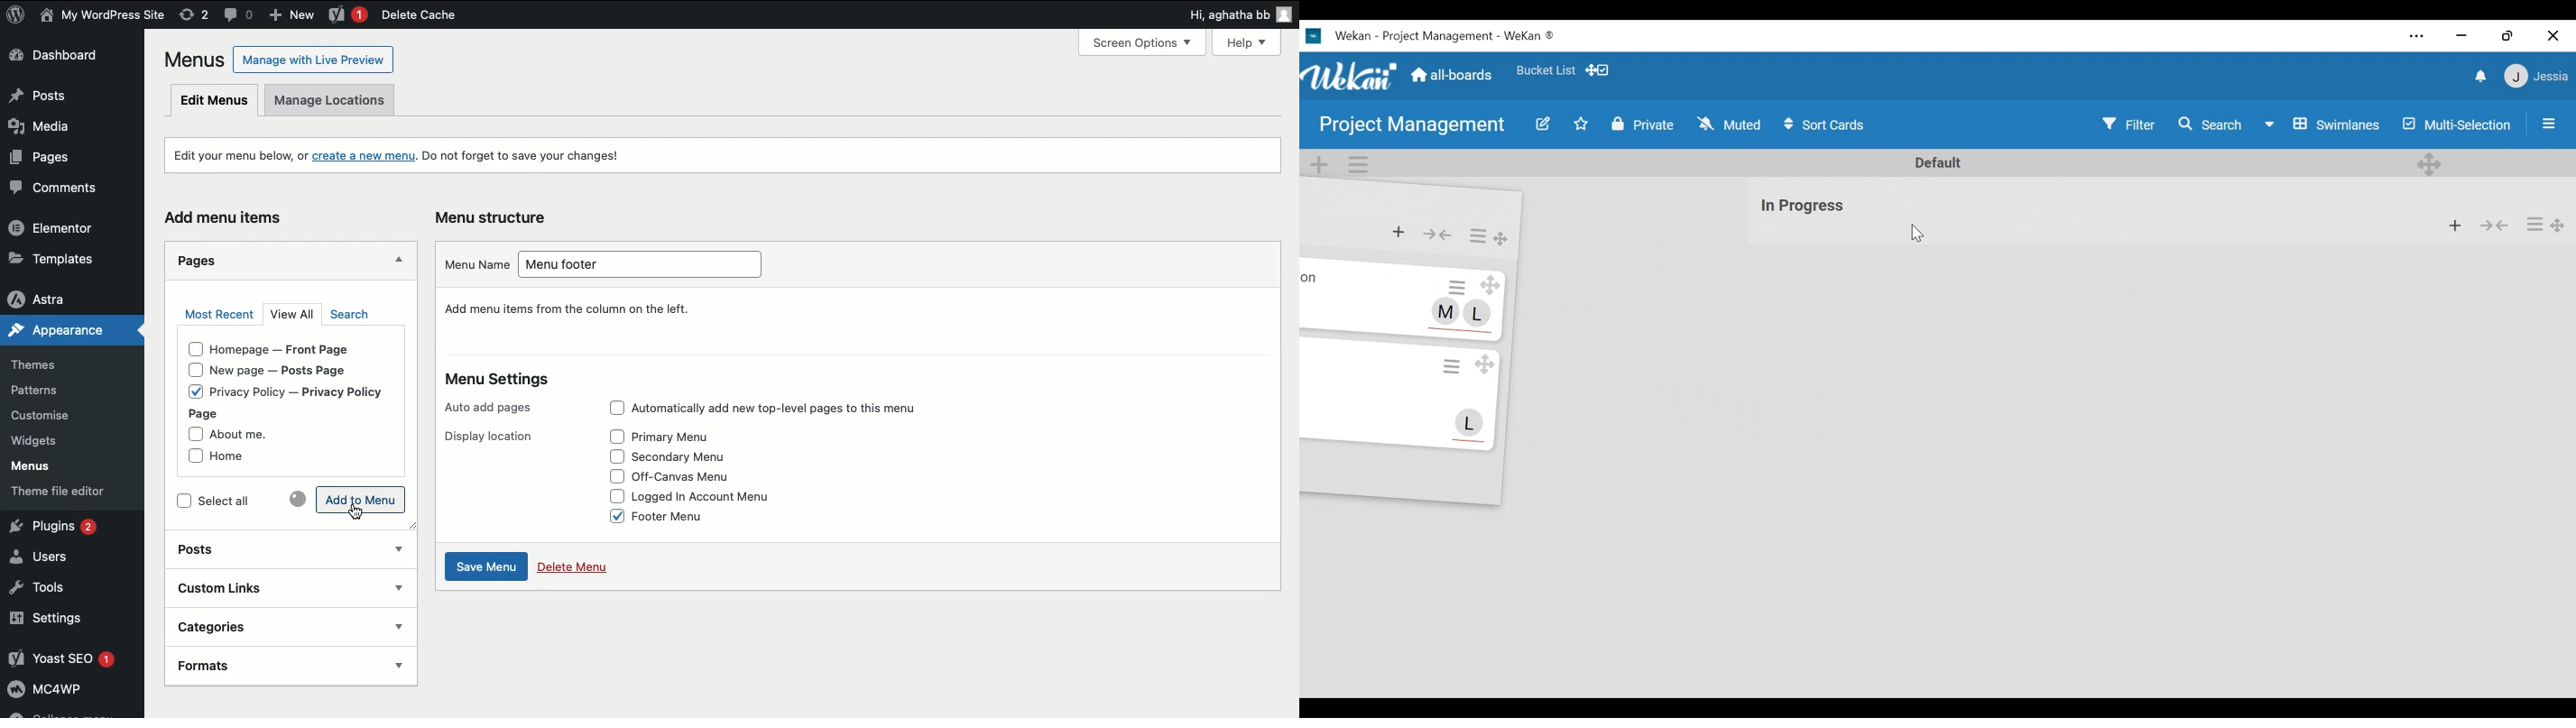  What do you see at coordinates (651, 264) in the screenshot?
I see `Menu footer` at bounding box center [651, 264].